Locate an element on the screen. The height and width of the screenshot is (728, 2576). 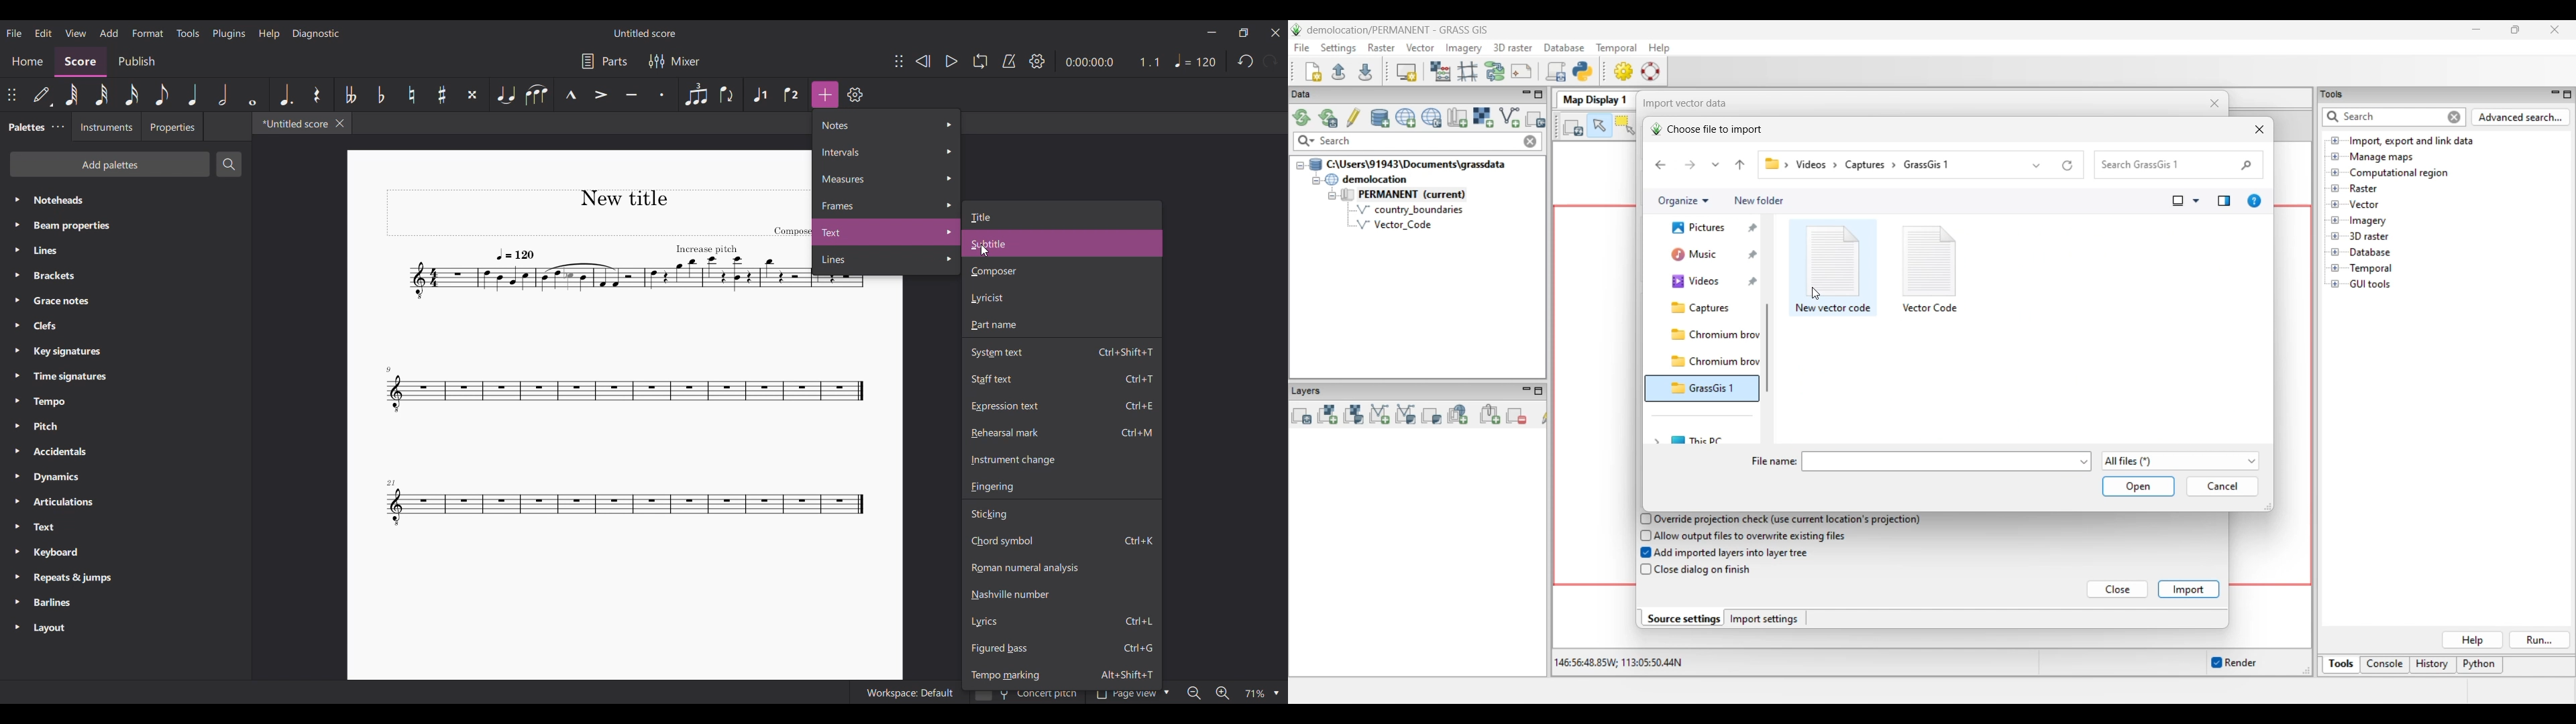
Voice 1 is located at coordinates (761, 95).